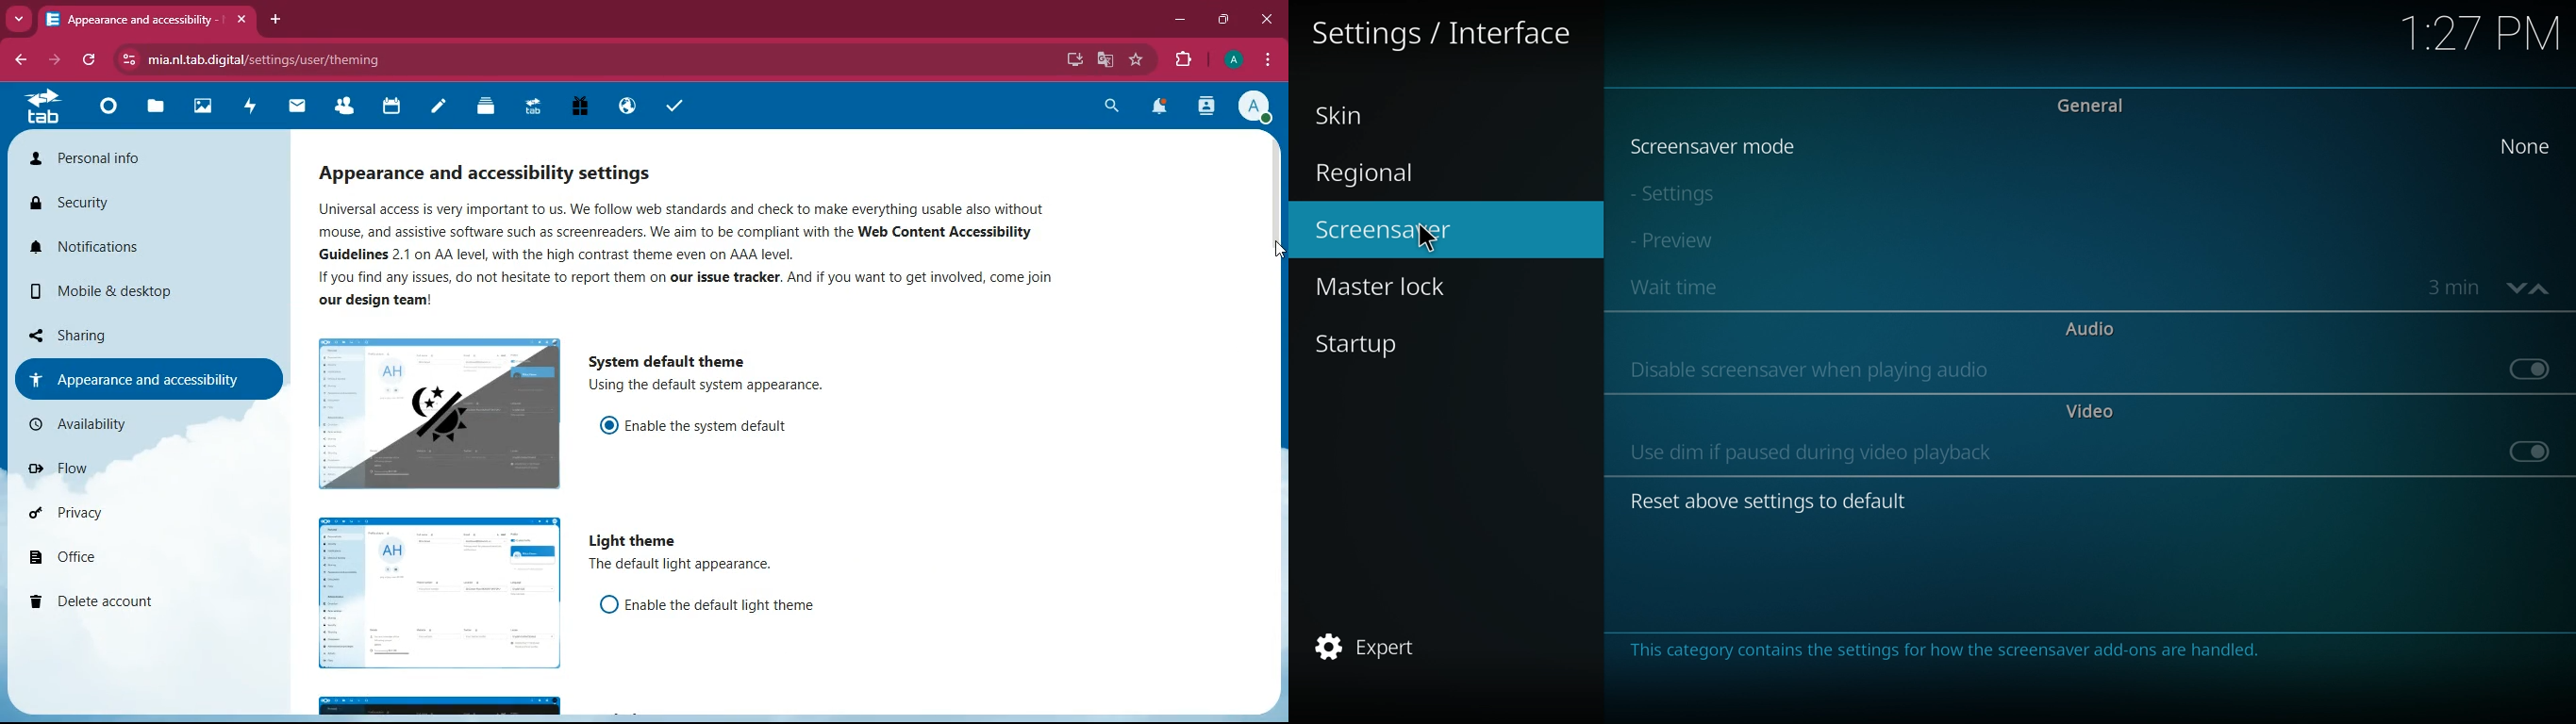 The height and width of the screenshot is (728, 2576). I want to click on add tab, so click(276, 20).